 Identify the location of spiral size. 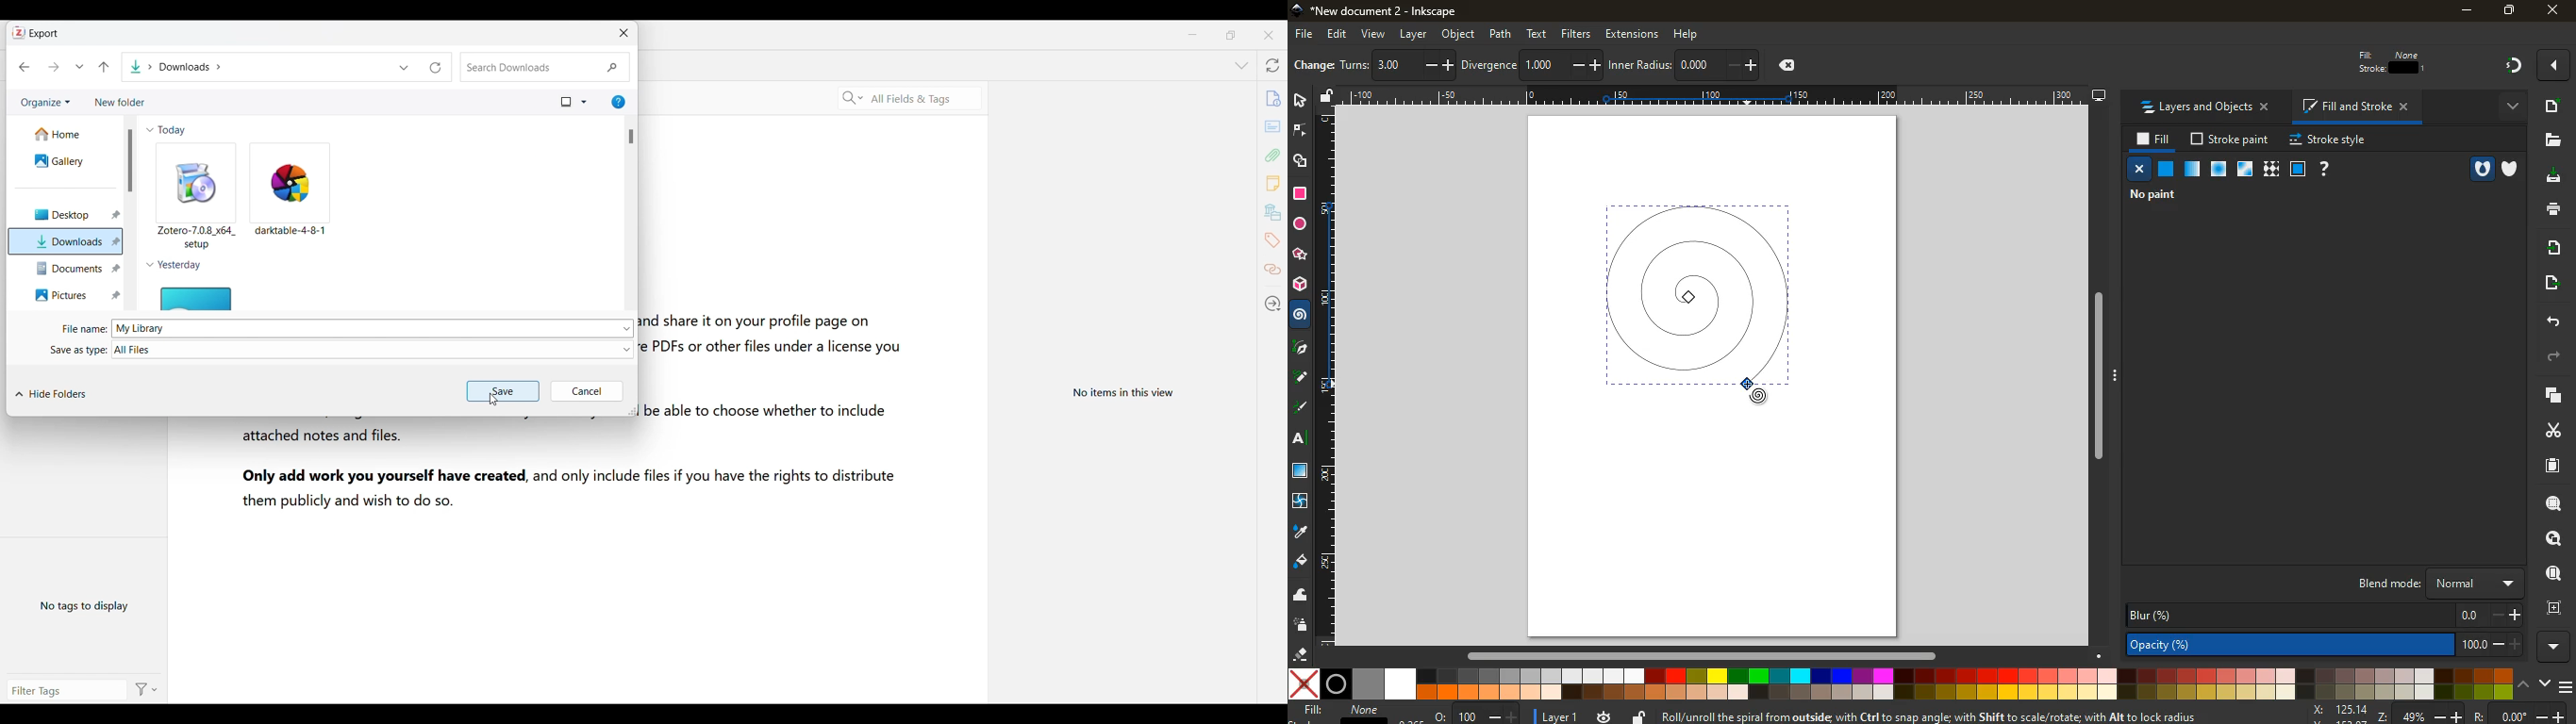
(1710, 94).